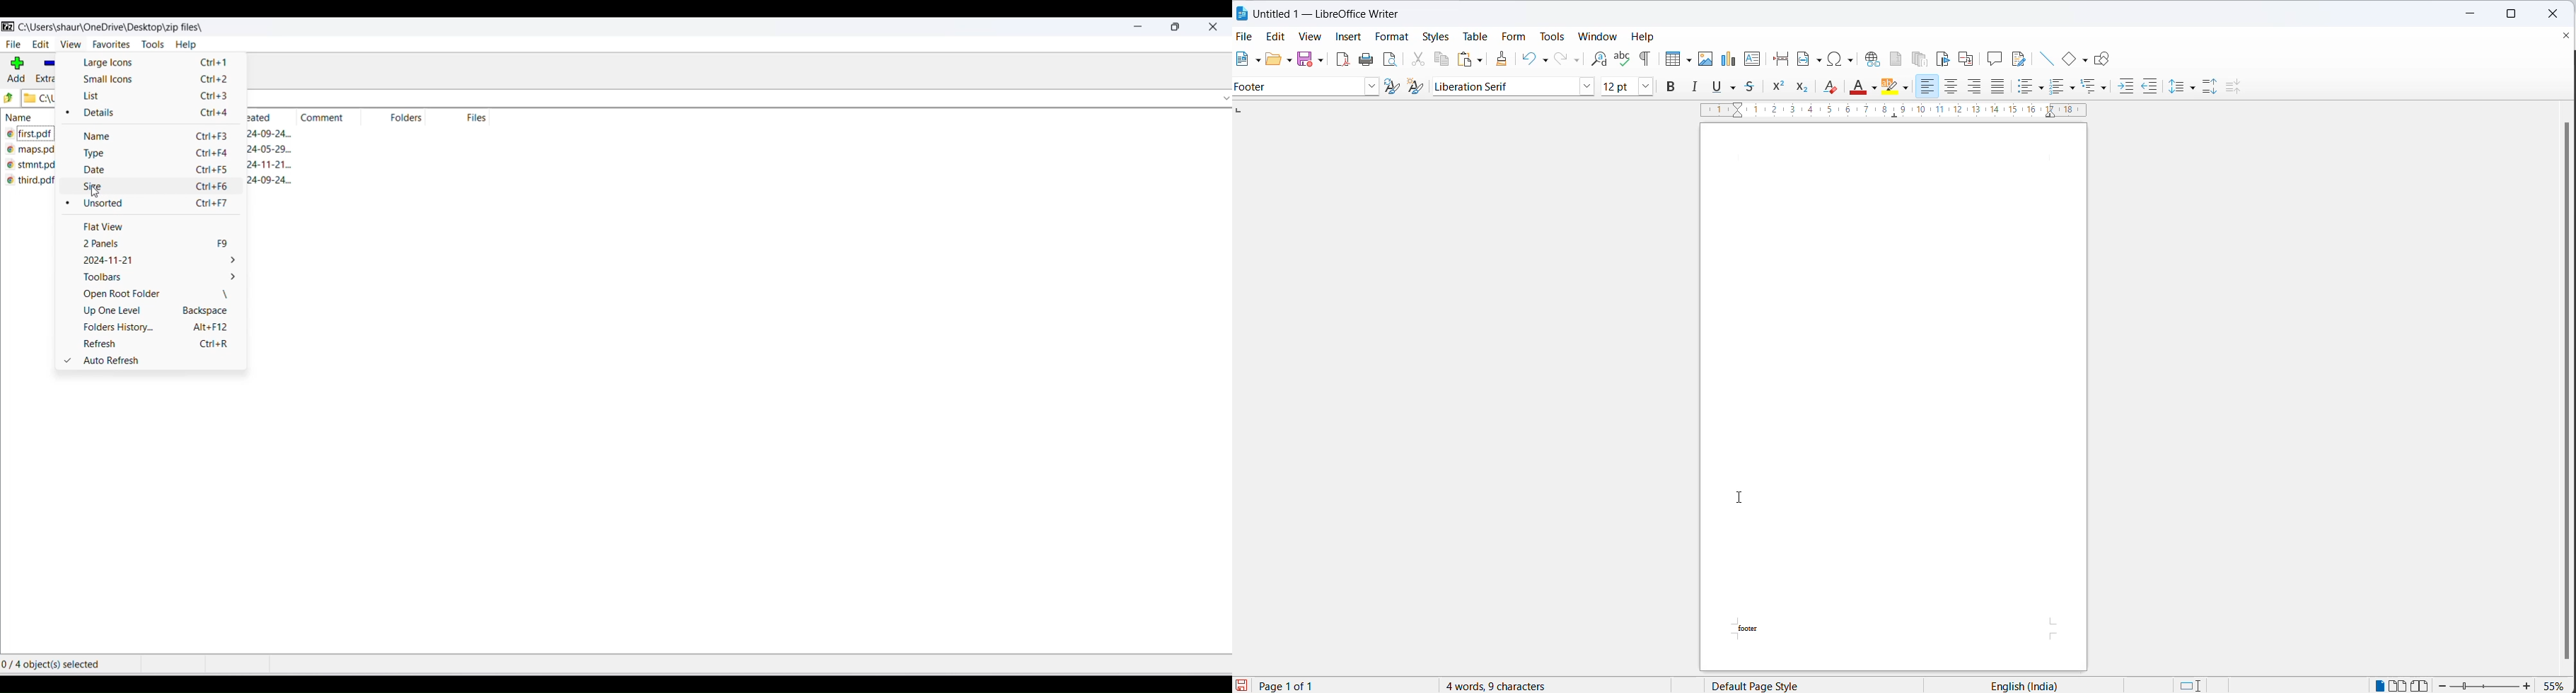 The image size is (2576, 700). I want to click on file, so click(13, 45).